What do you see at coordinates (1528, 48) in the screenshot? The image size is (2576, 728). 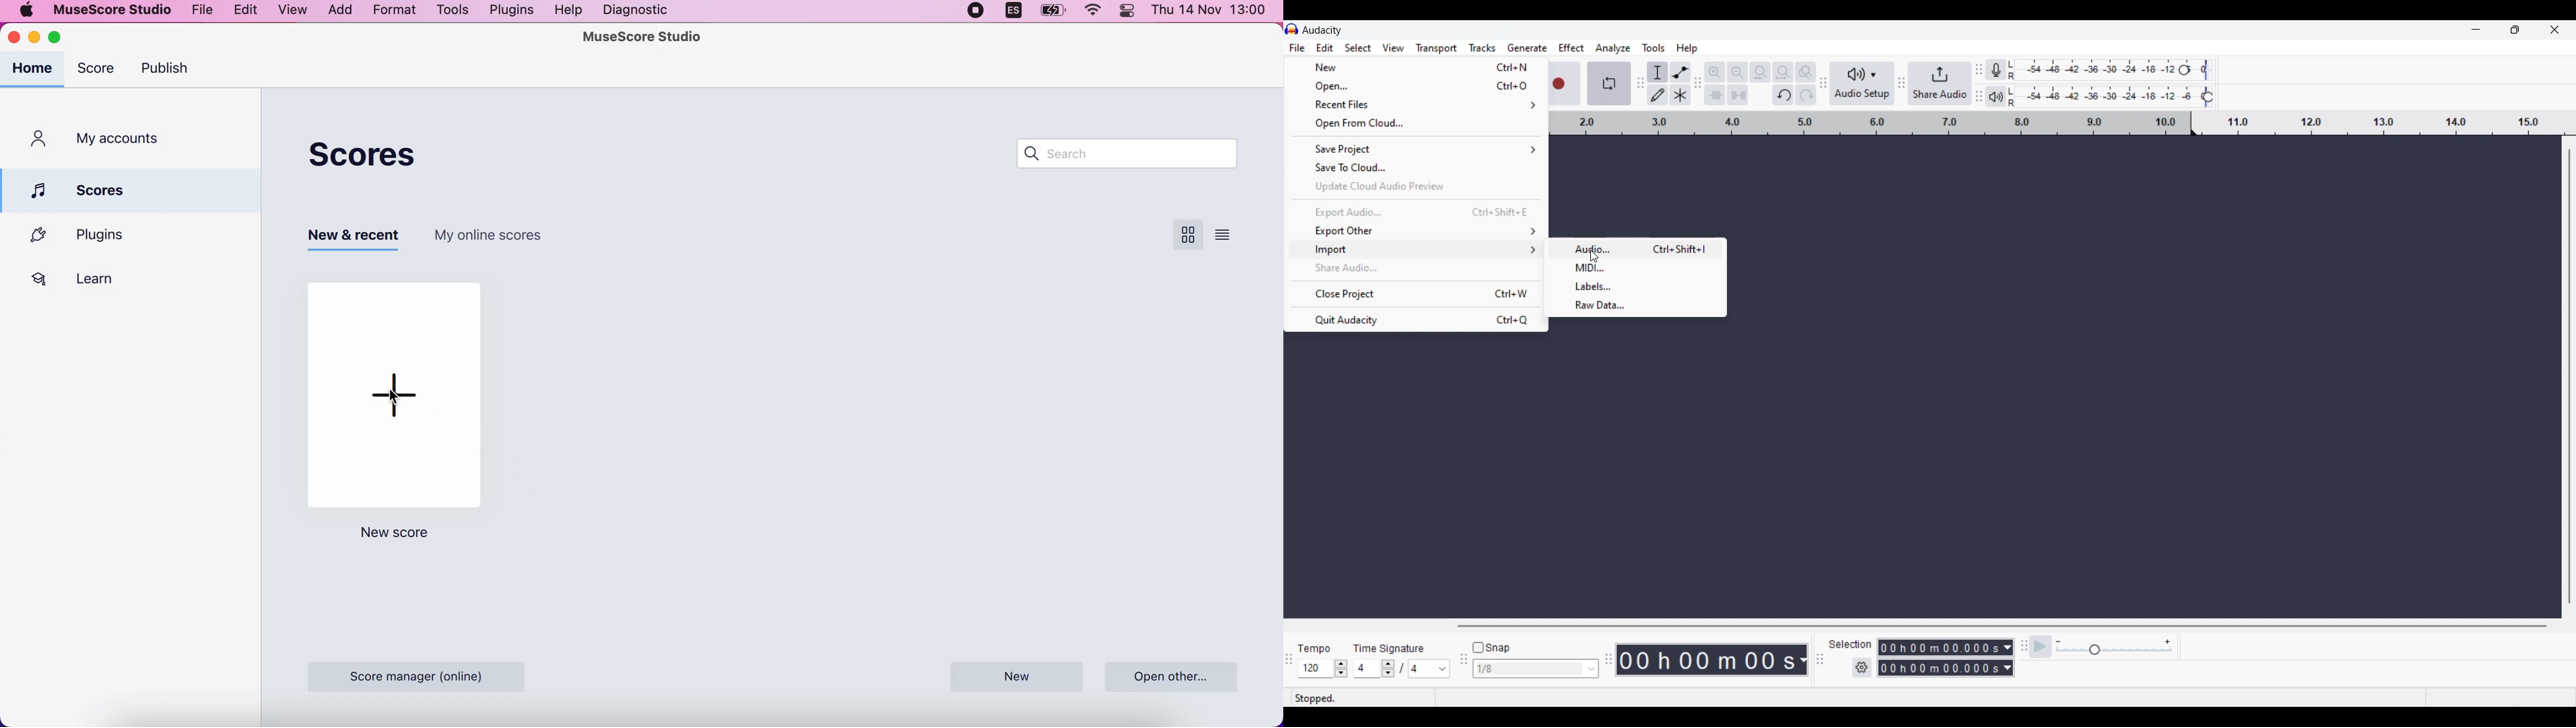 I see `Generate menu` at bounding box center [1528, 48].